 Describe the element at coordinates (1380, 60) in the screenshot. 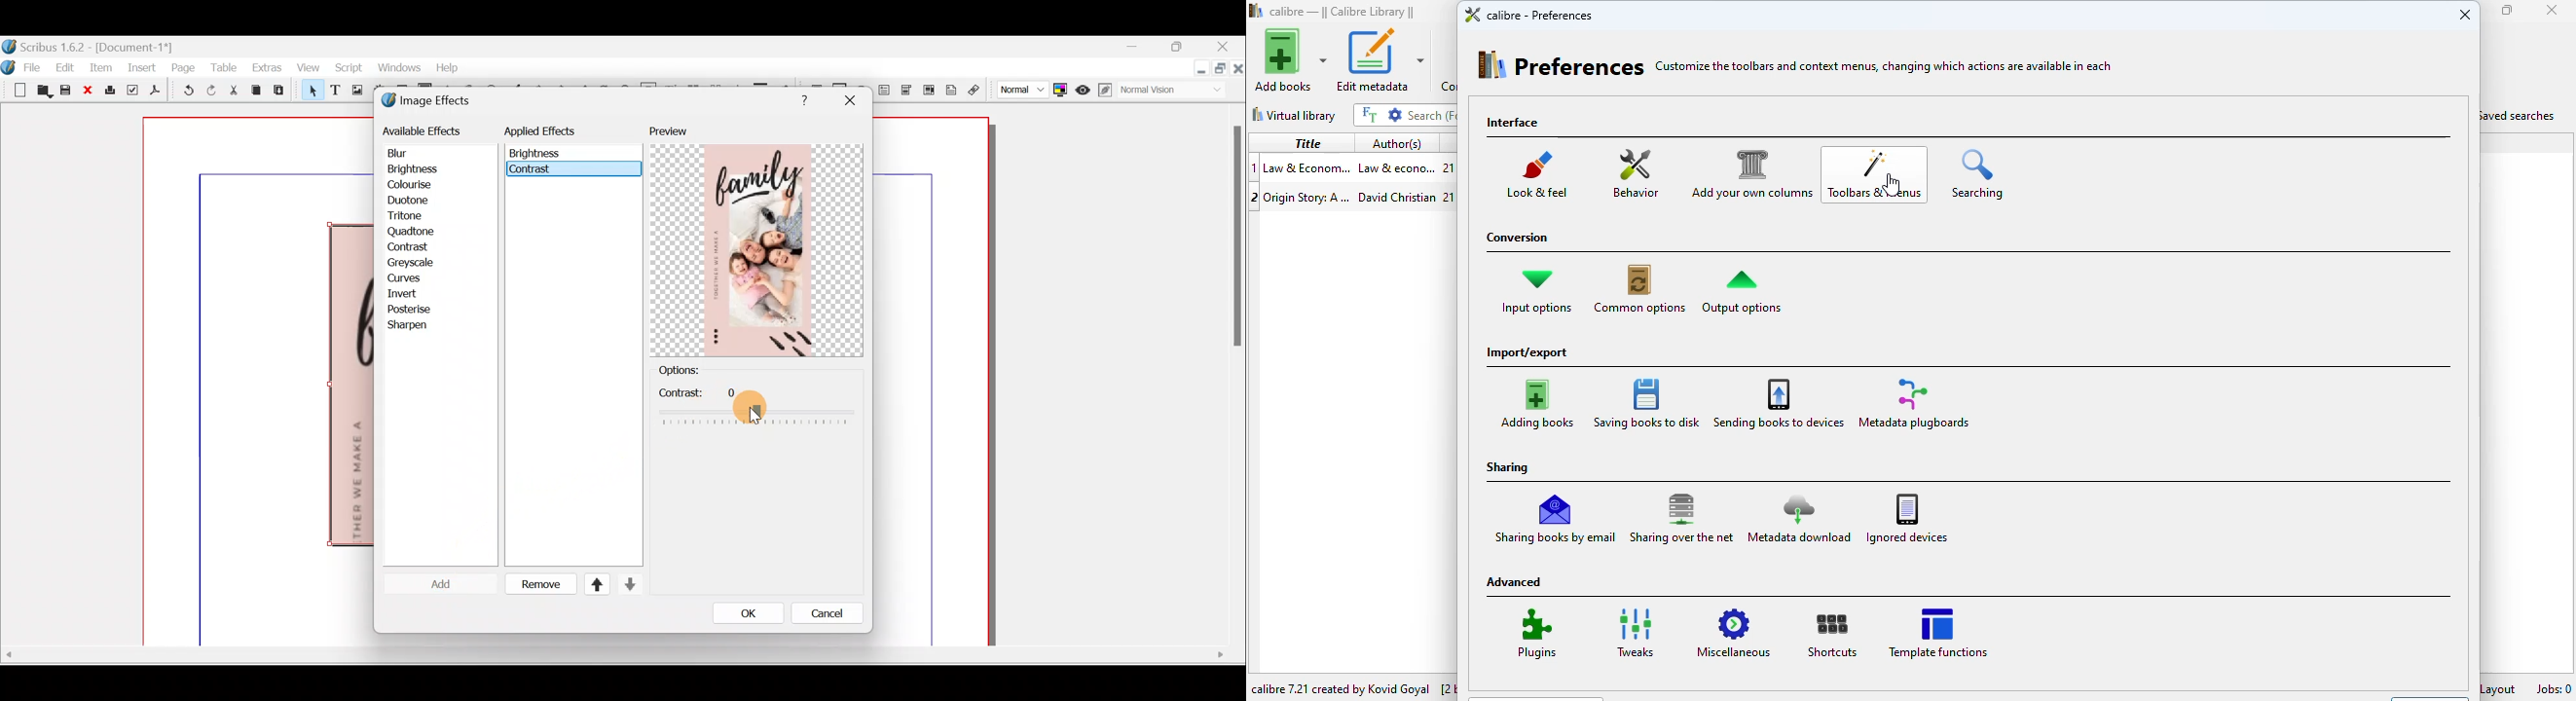

I see `edit metadata` at that location.